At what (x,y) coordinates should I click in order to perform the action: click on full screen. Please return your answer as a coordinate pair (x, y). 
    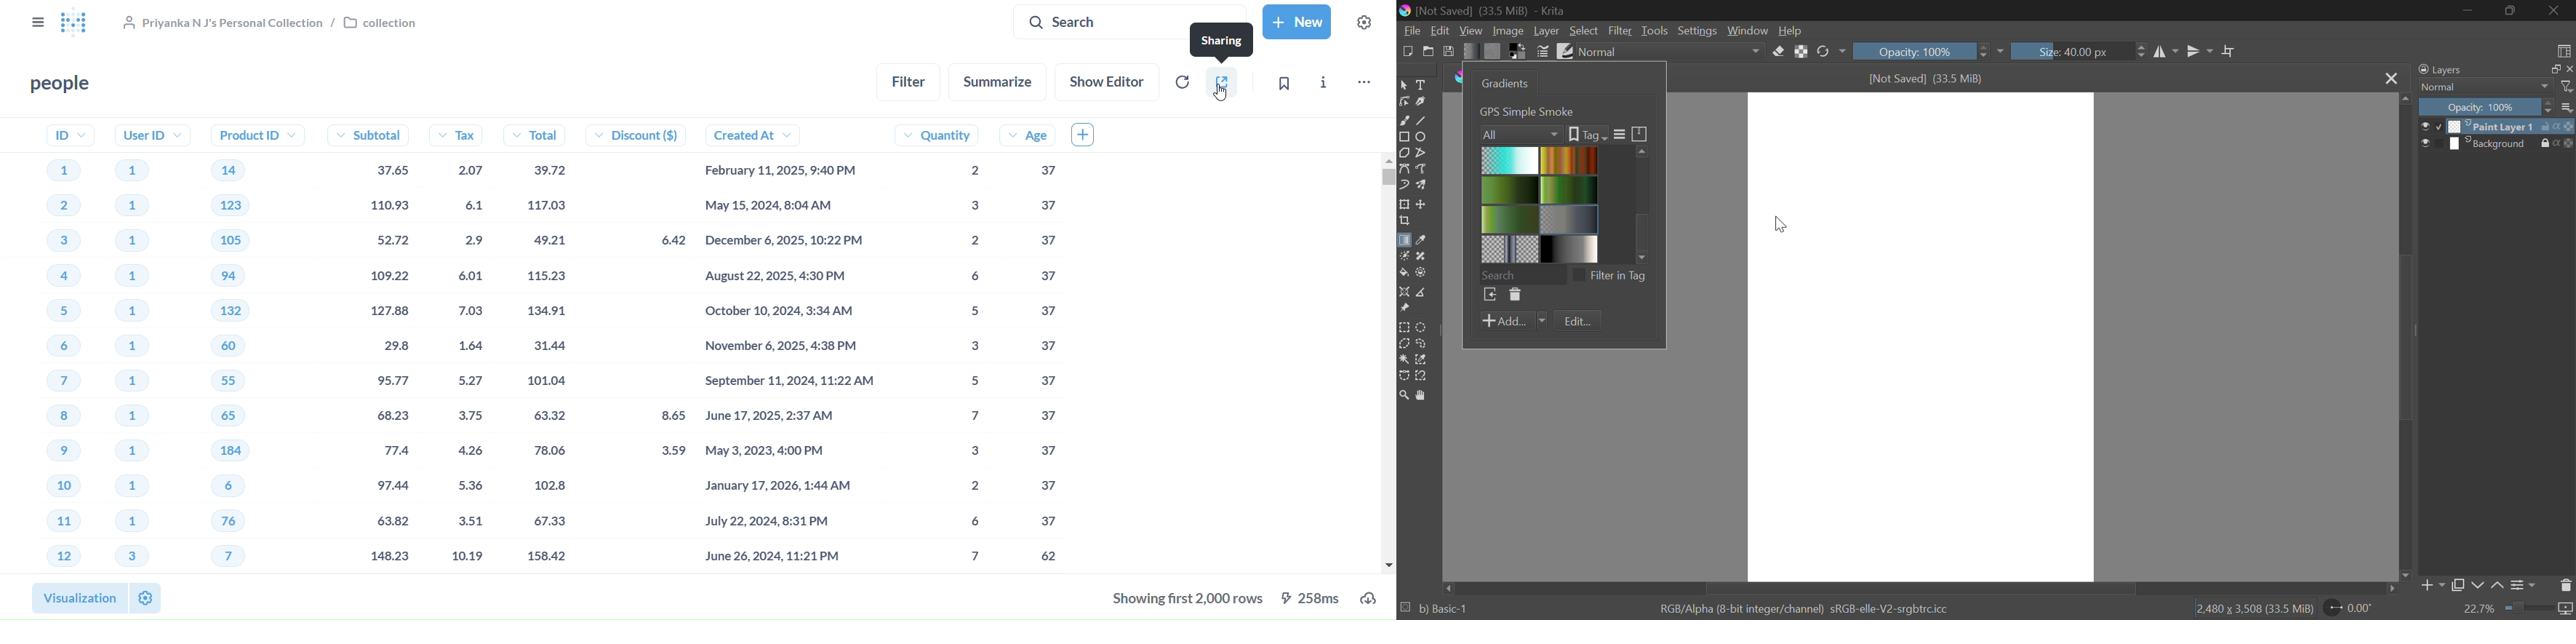
    Looking at the image, I should click on (2553, 70).